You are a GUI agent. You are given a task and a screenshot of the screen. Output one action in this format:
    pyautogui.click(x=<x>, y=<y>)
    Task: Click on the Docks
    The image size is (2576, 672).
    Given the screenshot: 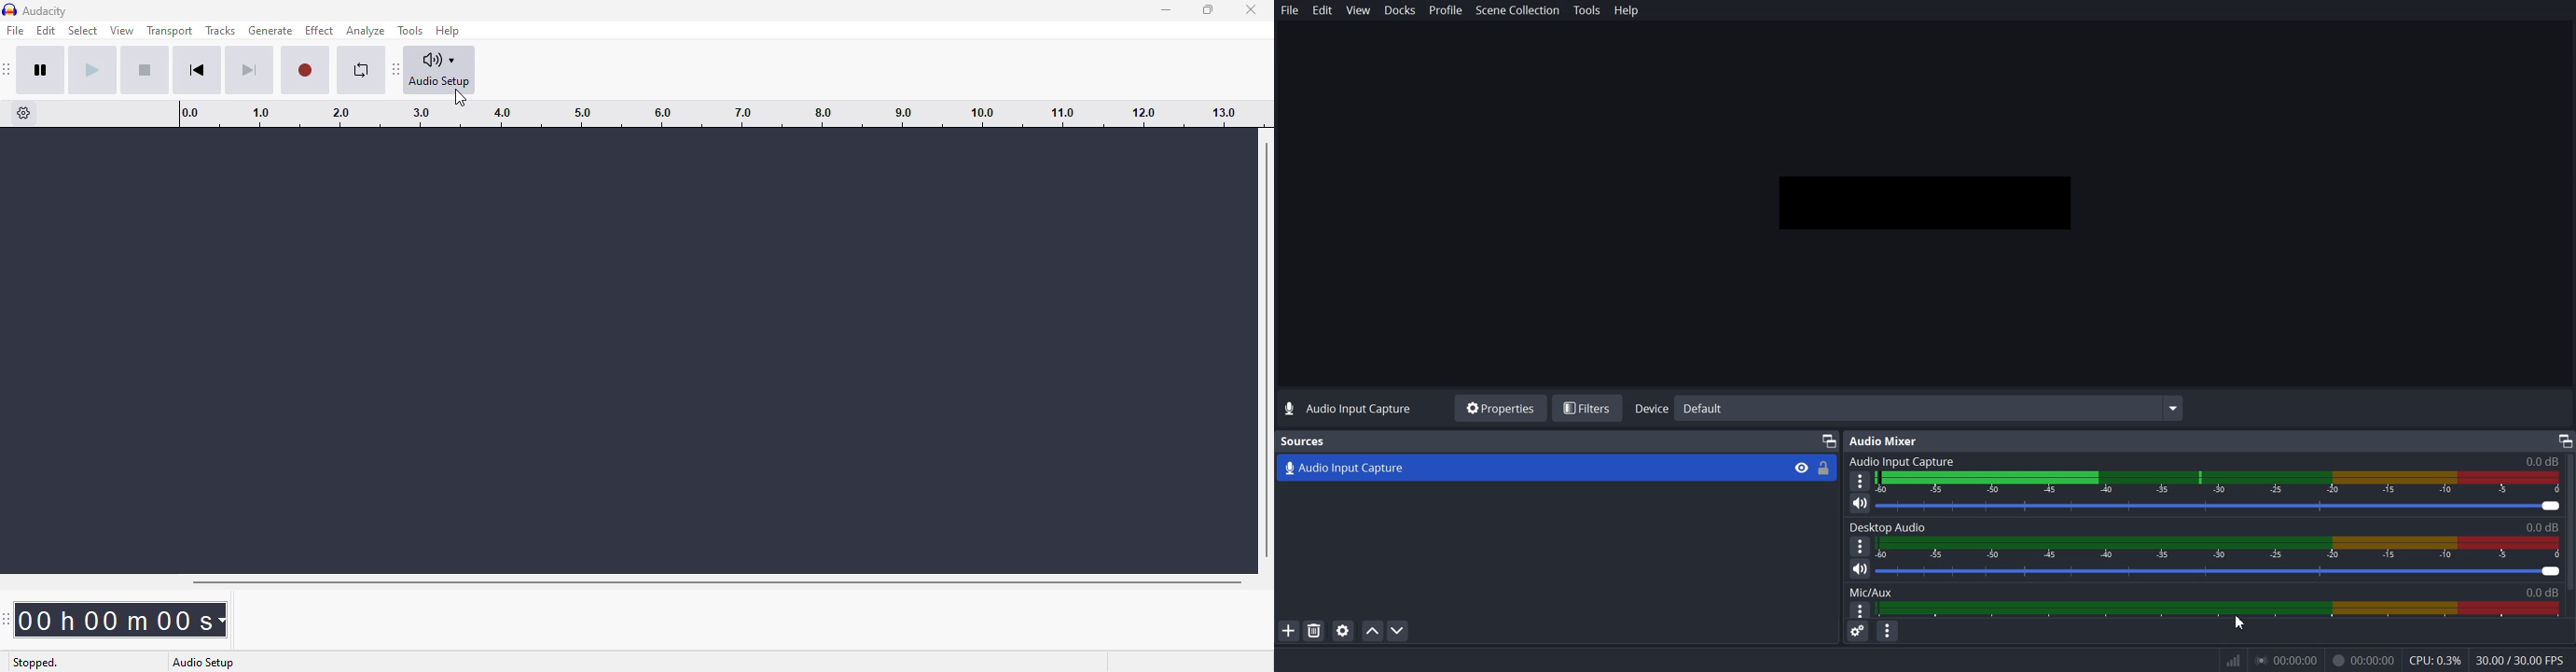 What is the action you would take?
    pyautogui.click(x=1400, y=11)
    